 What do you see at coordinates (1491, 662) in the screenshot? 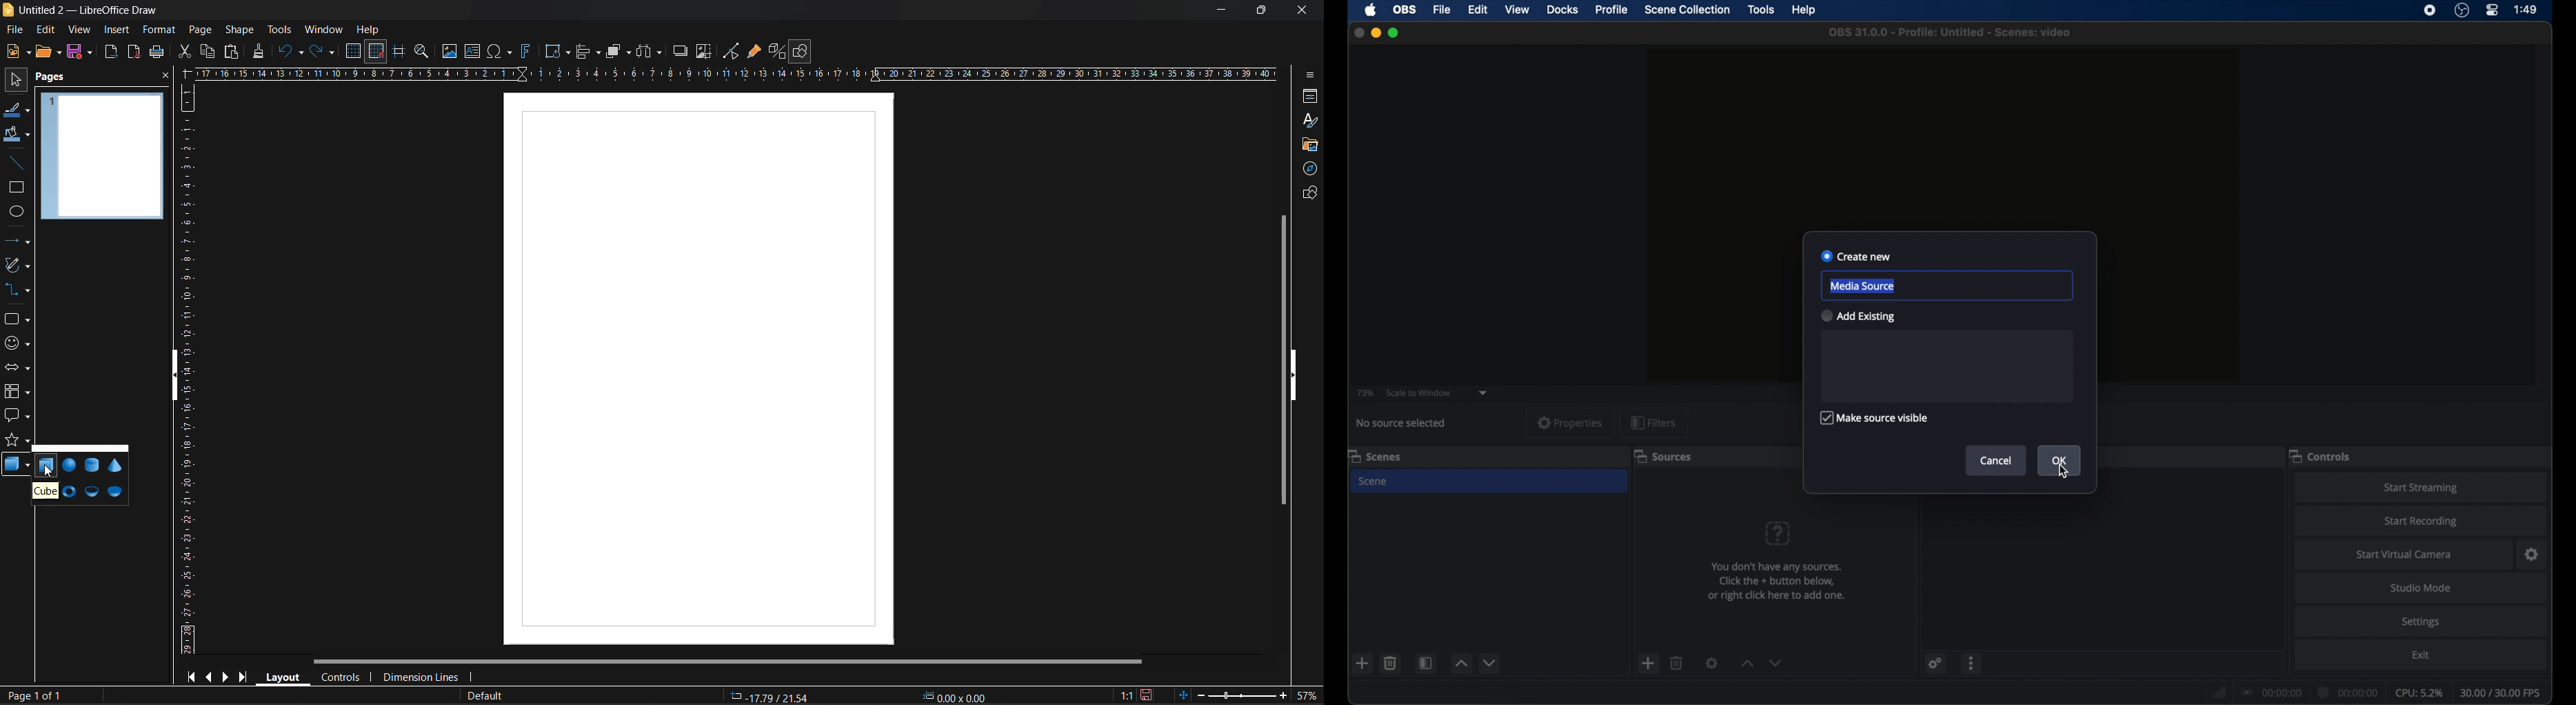
I see `decrement` at bounding box center [1491, 662].